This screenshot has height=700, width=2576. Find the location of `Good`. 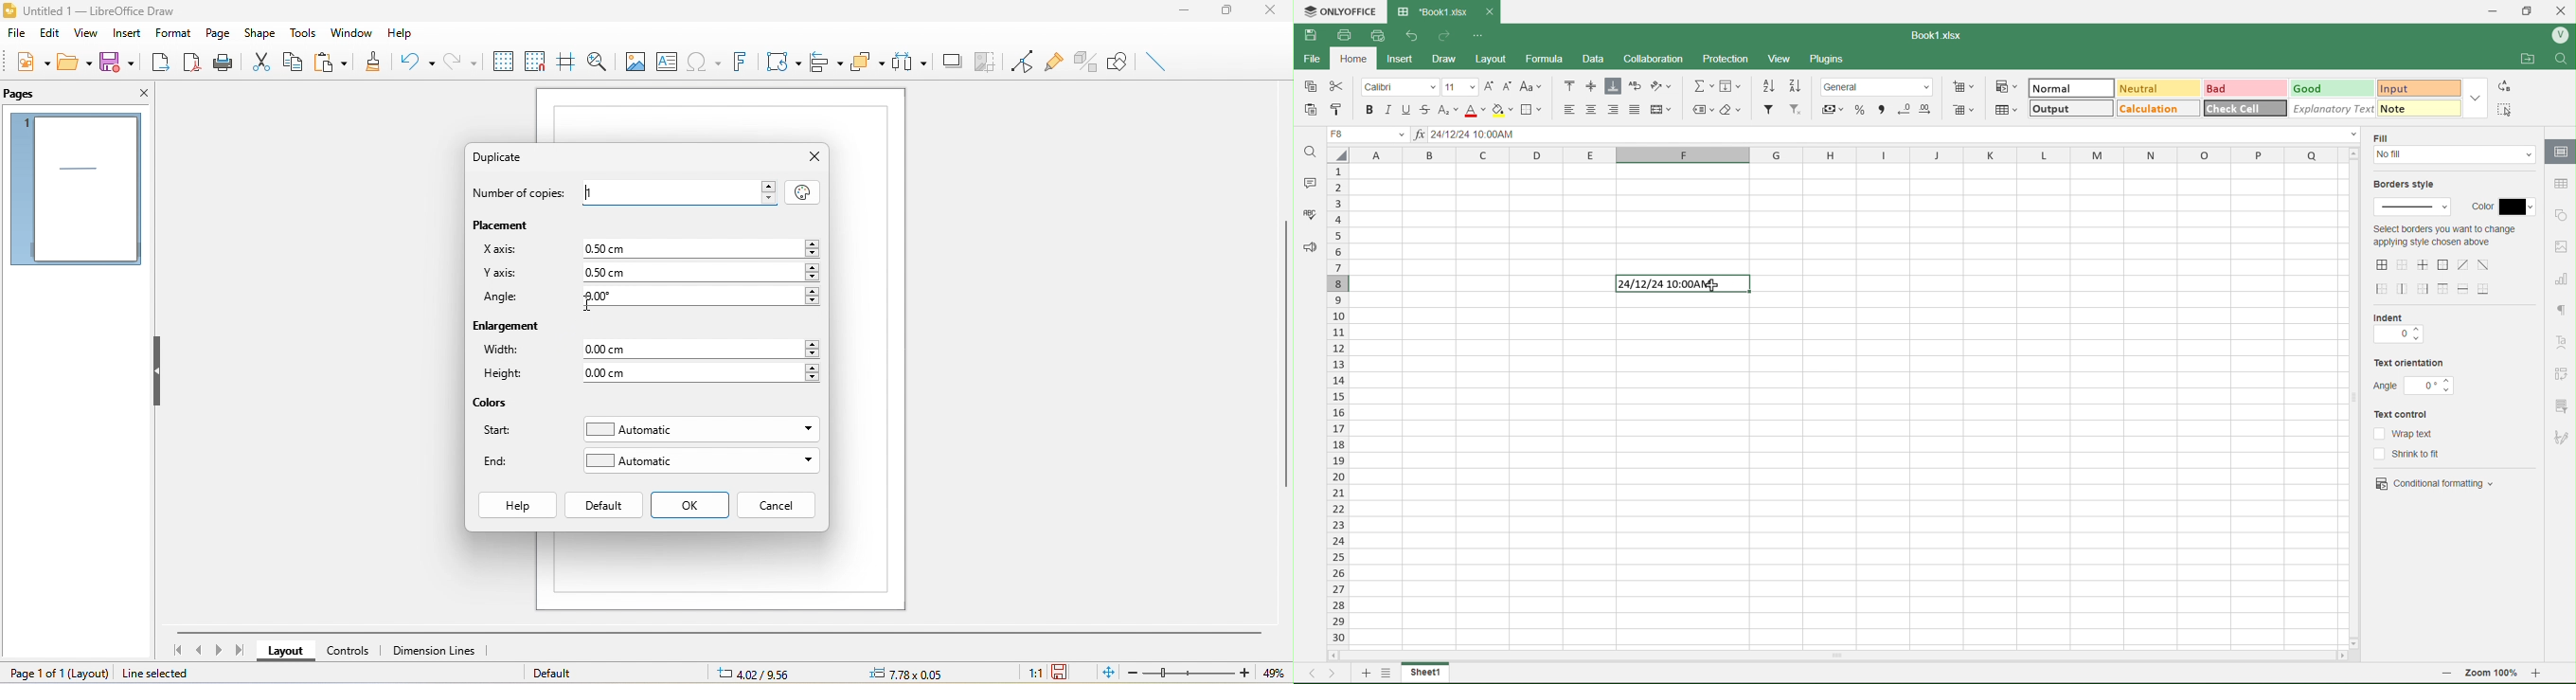

Good is located at coordinates (2315, 87).